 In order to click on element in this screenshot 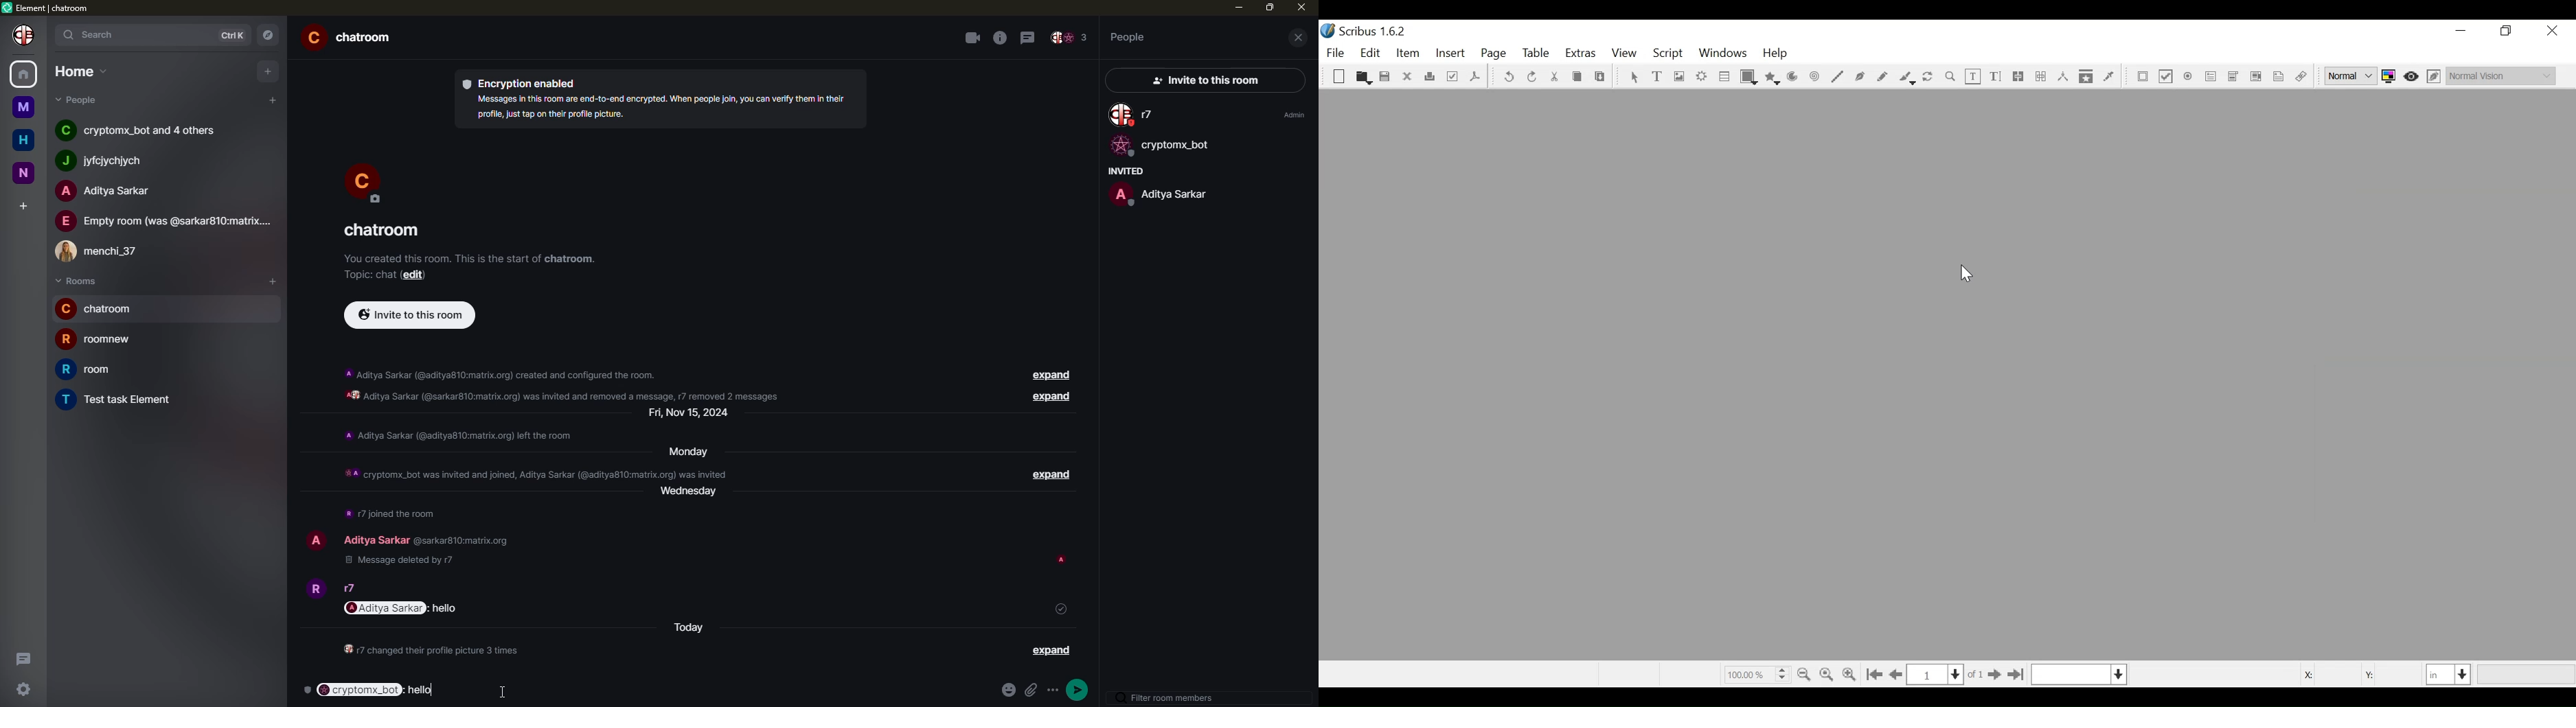, I will do `click(49, 9)`.